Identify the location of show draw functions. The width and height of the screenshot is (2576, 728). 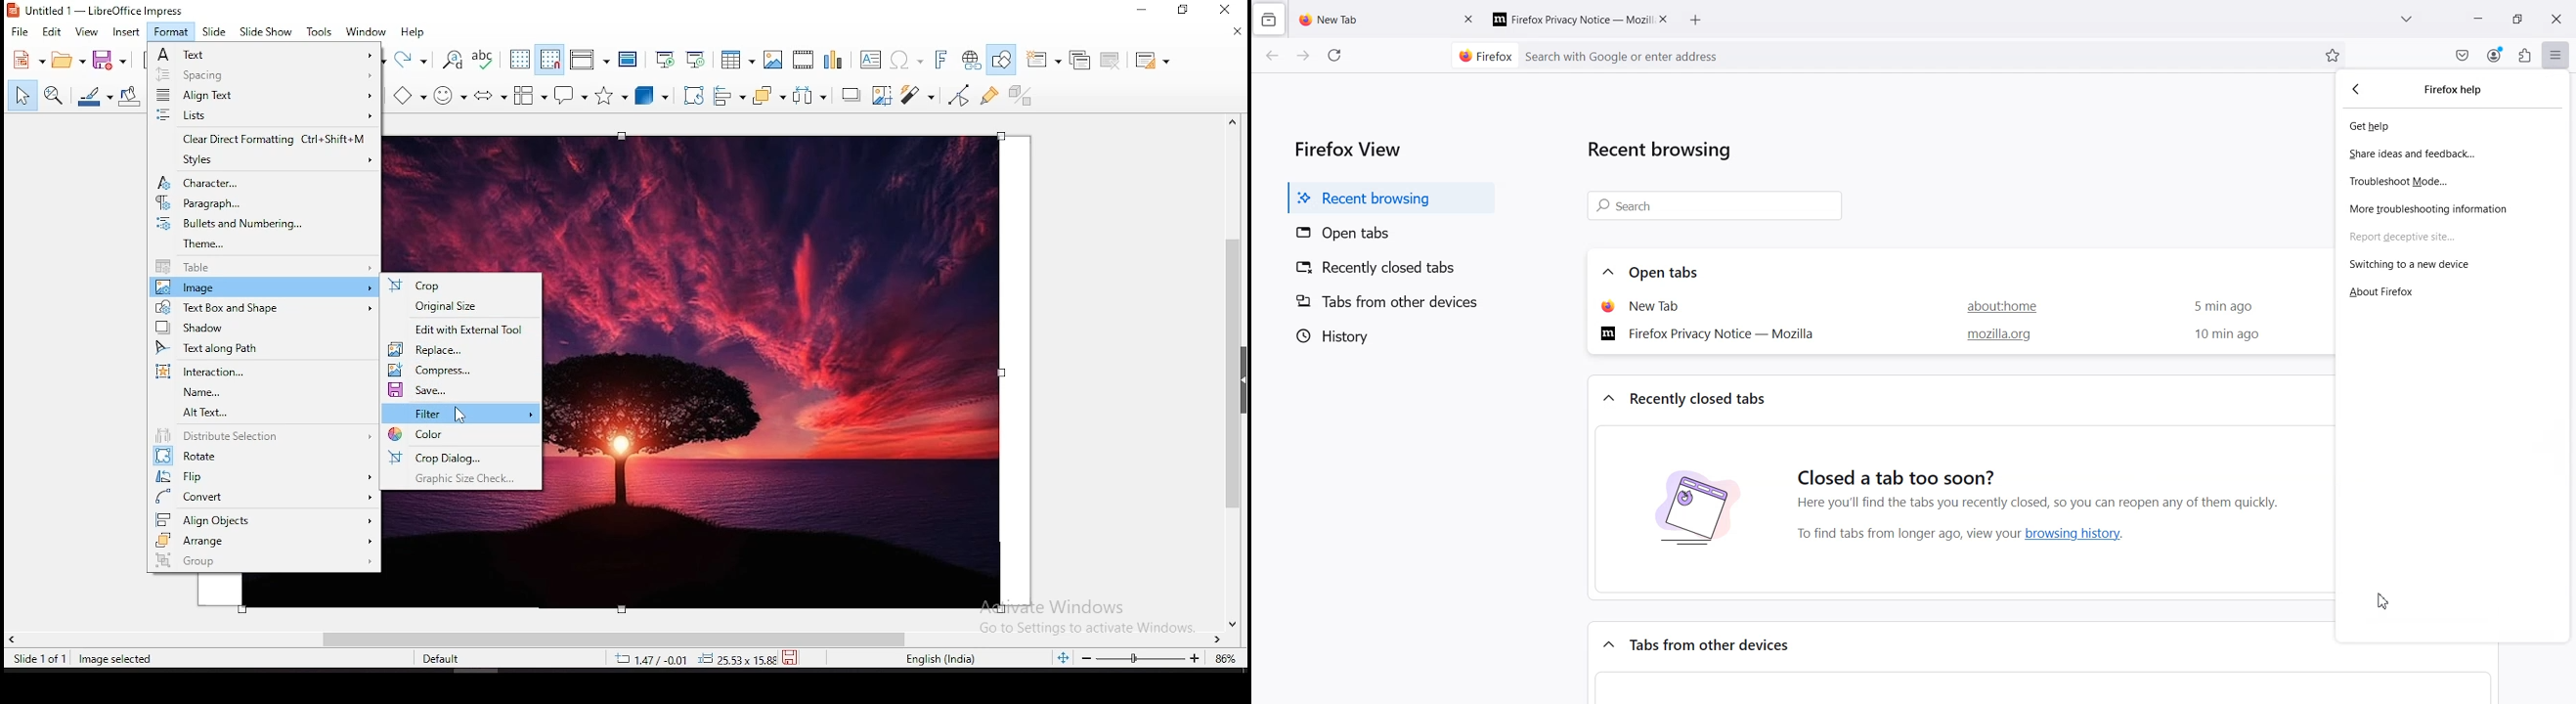
(1005, 59).